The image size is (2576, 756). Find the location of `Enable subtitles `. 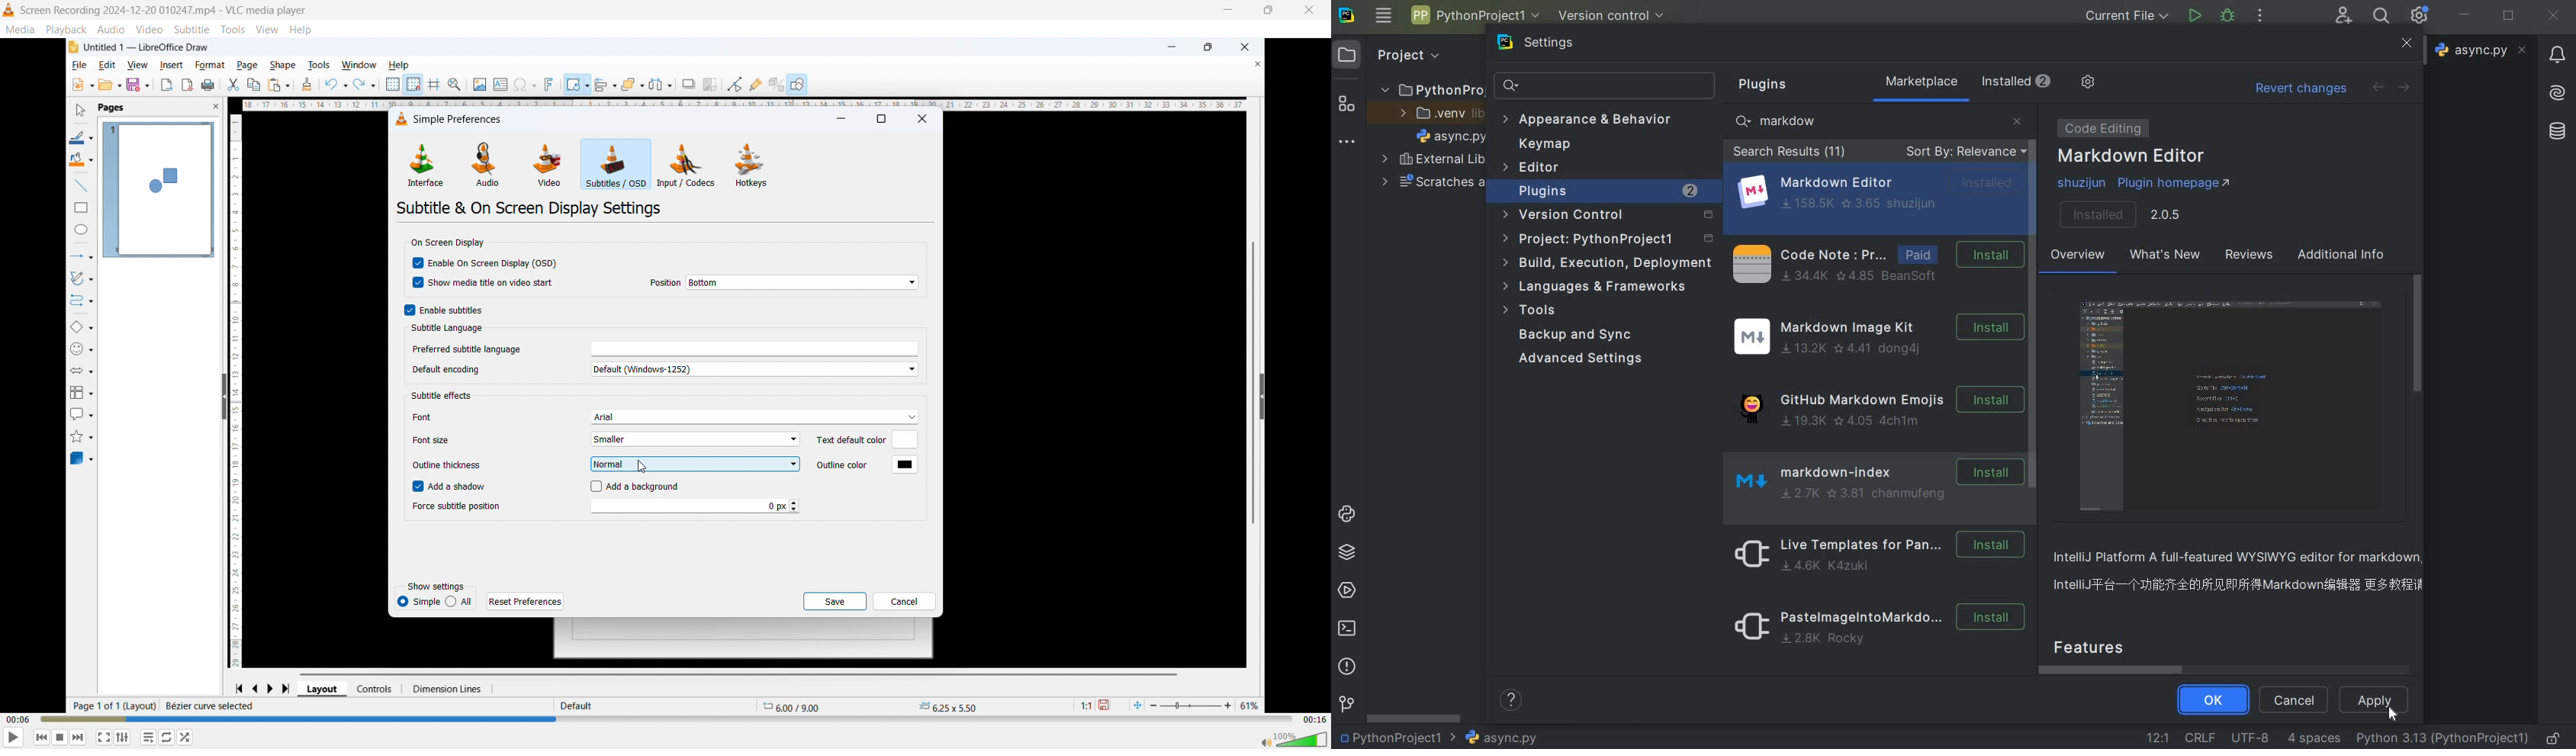

Enable subtitles  is located at coordinates (444, 309).